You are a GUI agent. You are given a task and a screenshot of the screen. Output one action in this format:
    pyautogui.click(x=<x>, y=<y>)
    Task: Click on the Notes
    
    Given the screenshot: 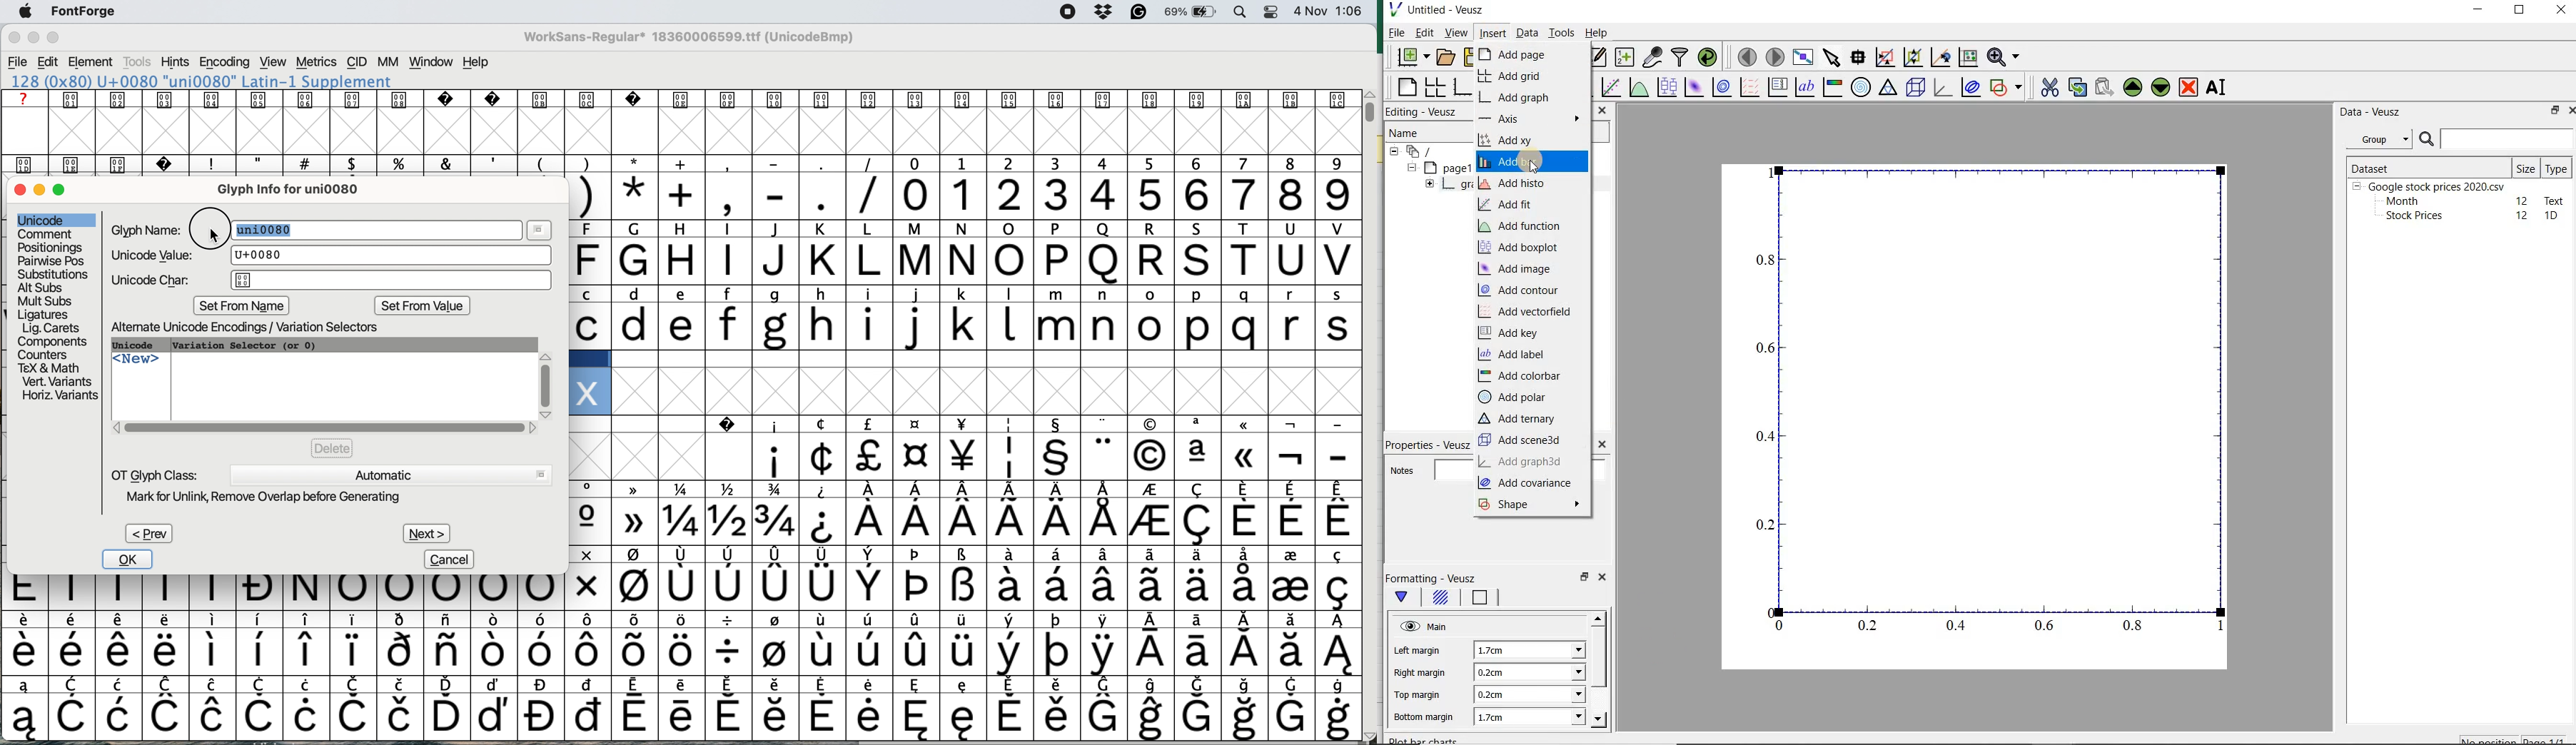 What is the action you would take?
    pyautogui.click(x=1429, y=470)
    